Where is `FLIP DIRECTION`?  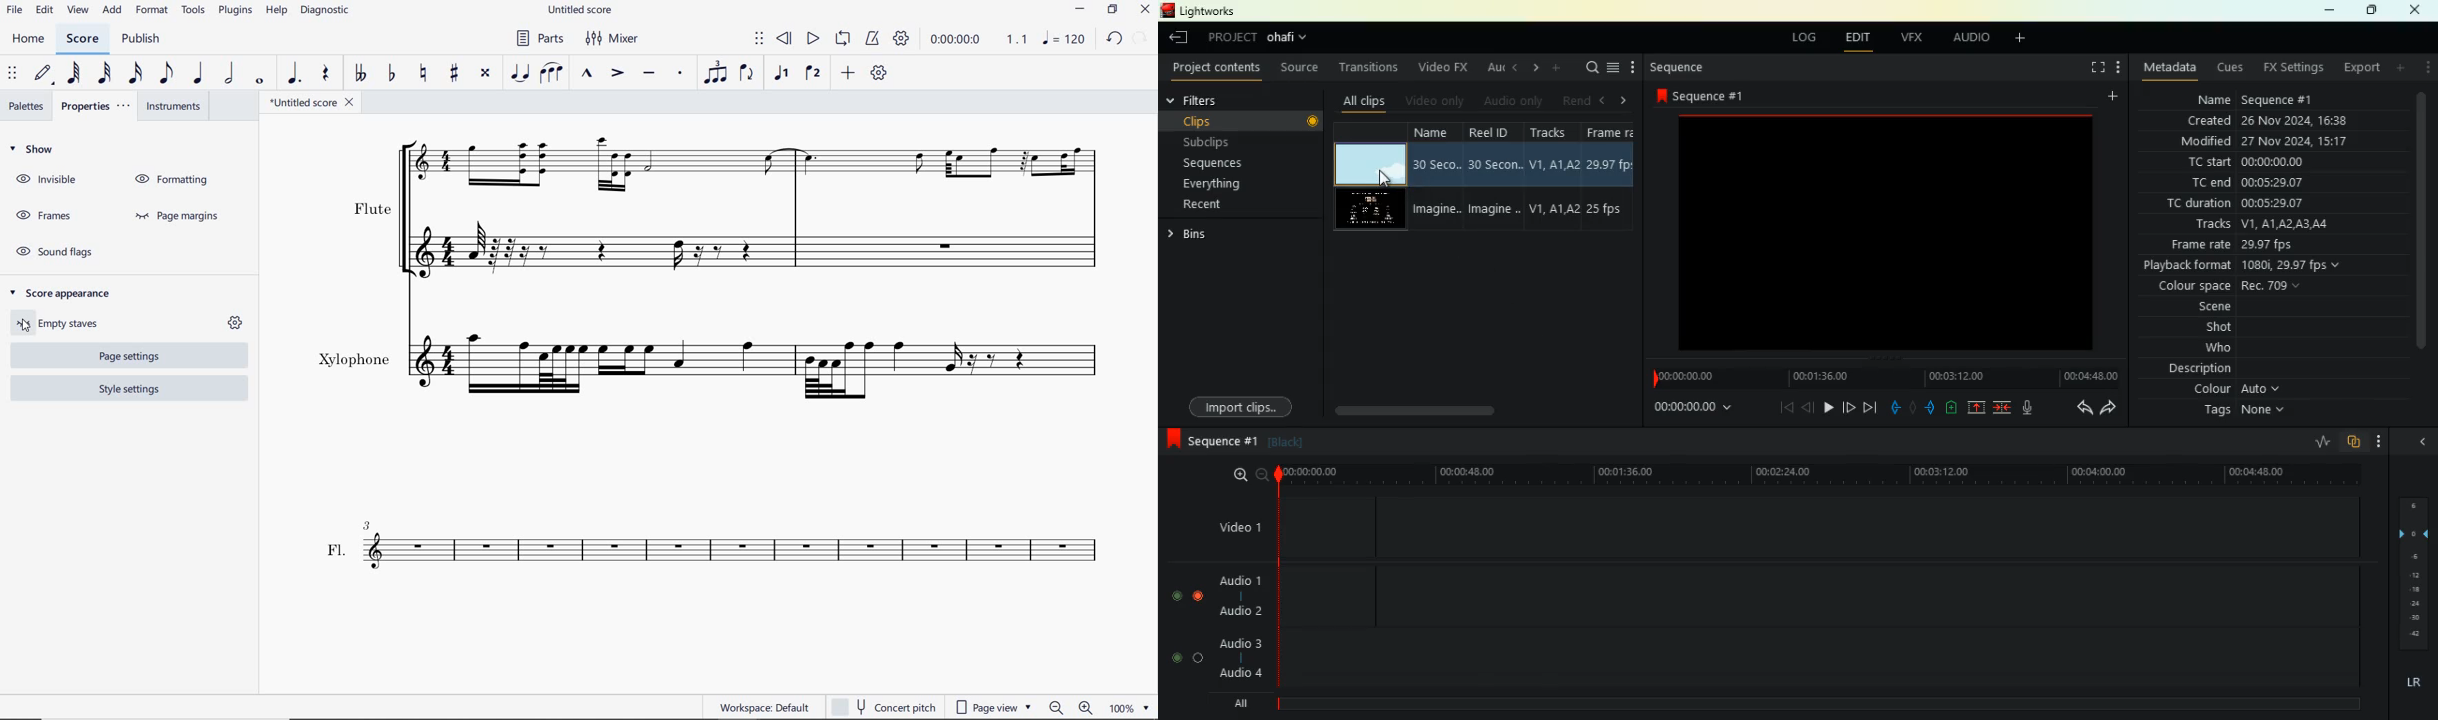 FLIP DIRECTION is located at coordinates (750, 73).